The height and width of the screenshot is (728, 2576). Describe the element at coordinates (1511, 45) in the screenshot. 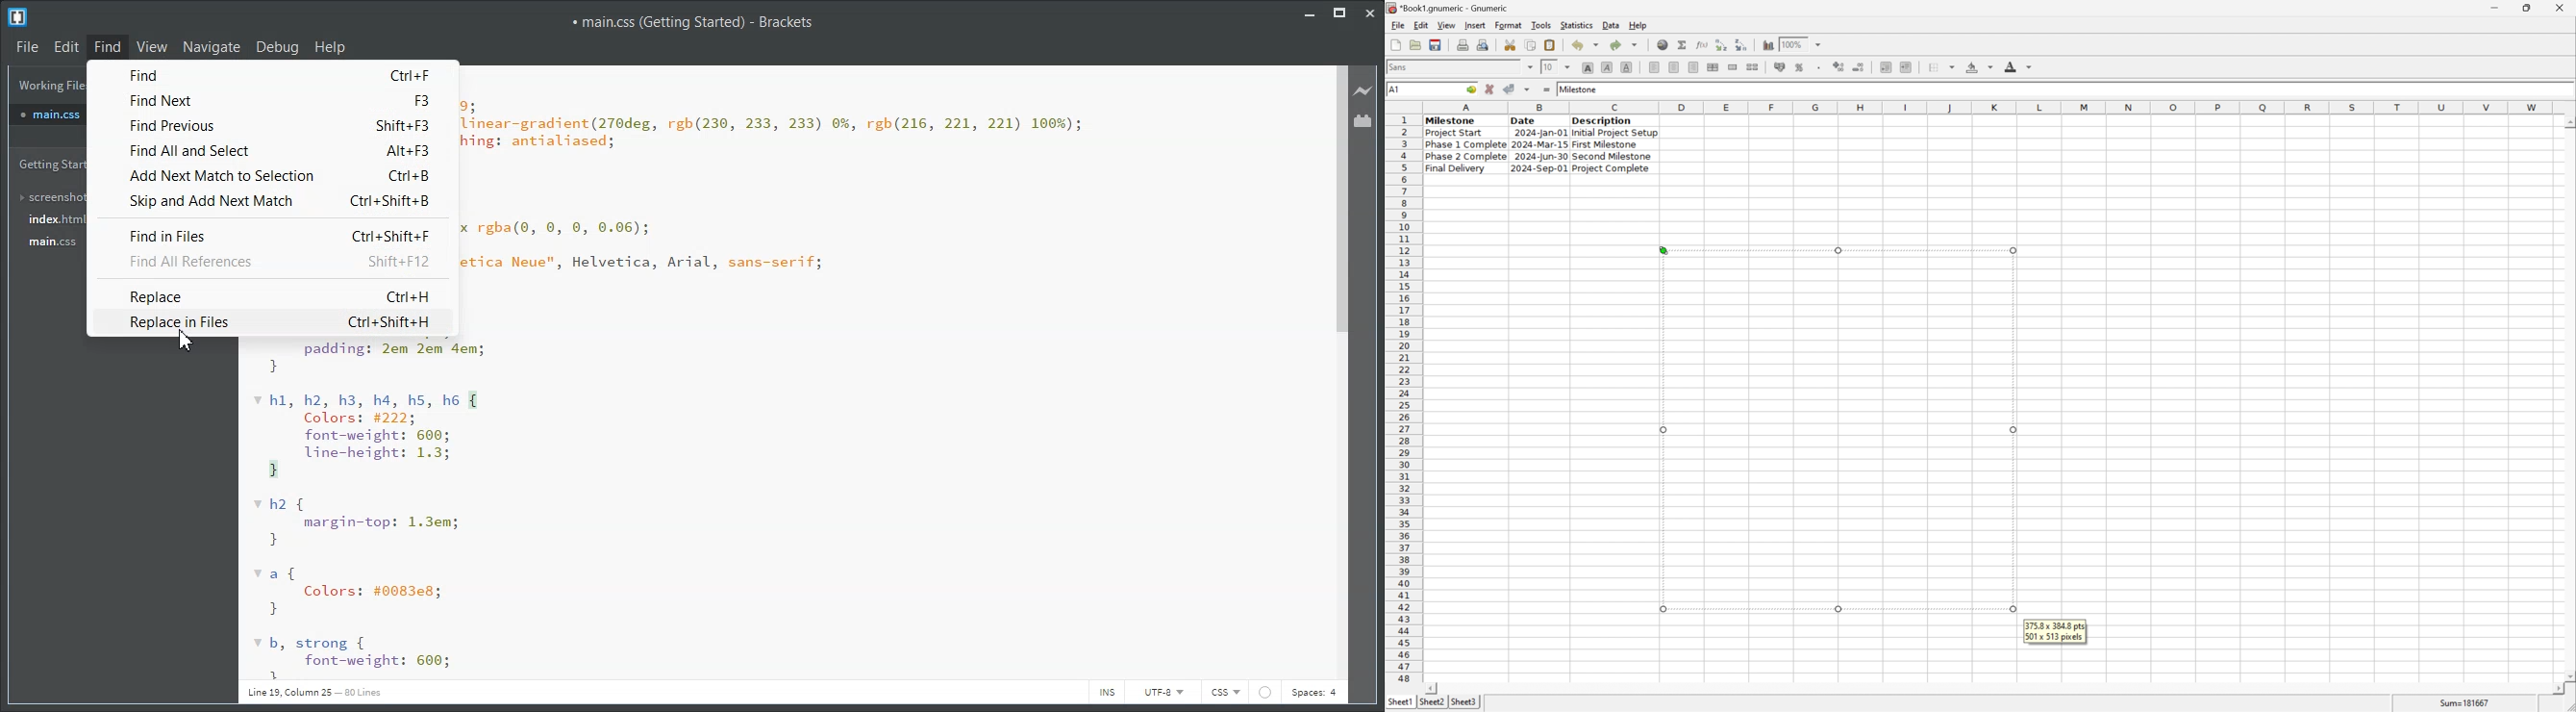

I see `cut` at that location.